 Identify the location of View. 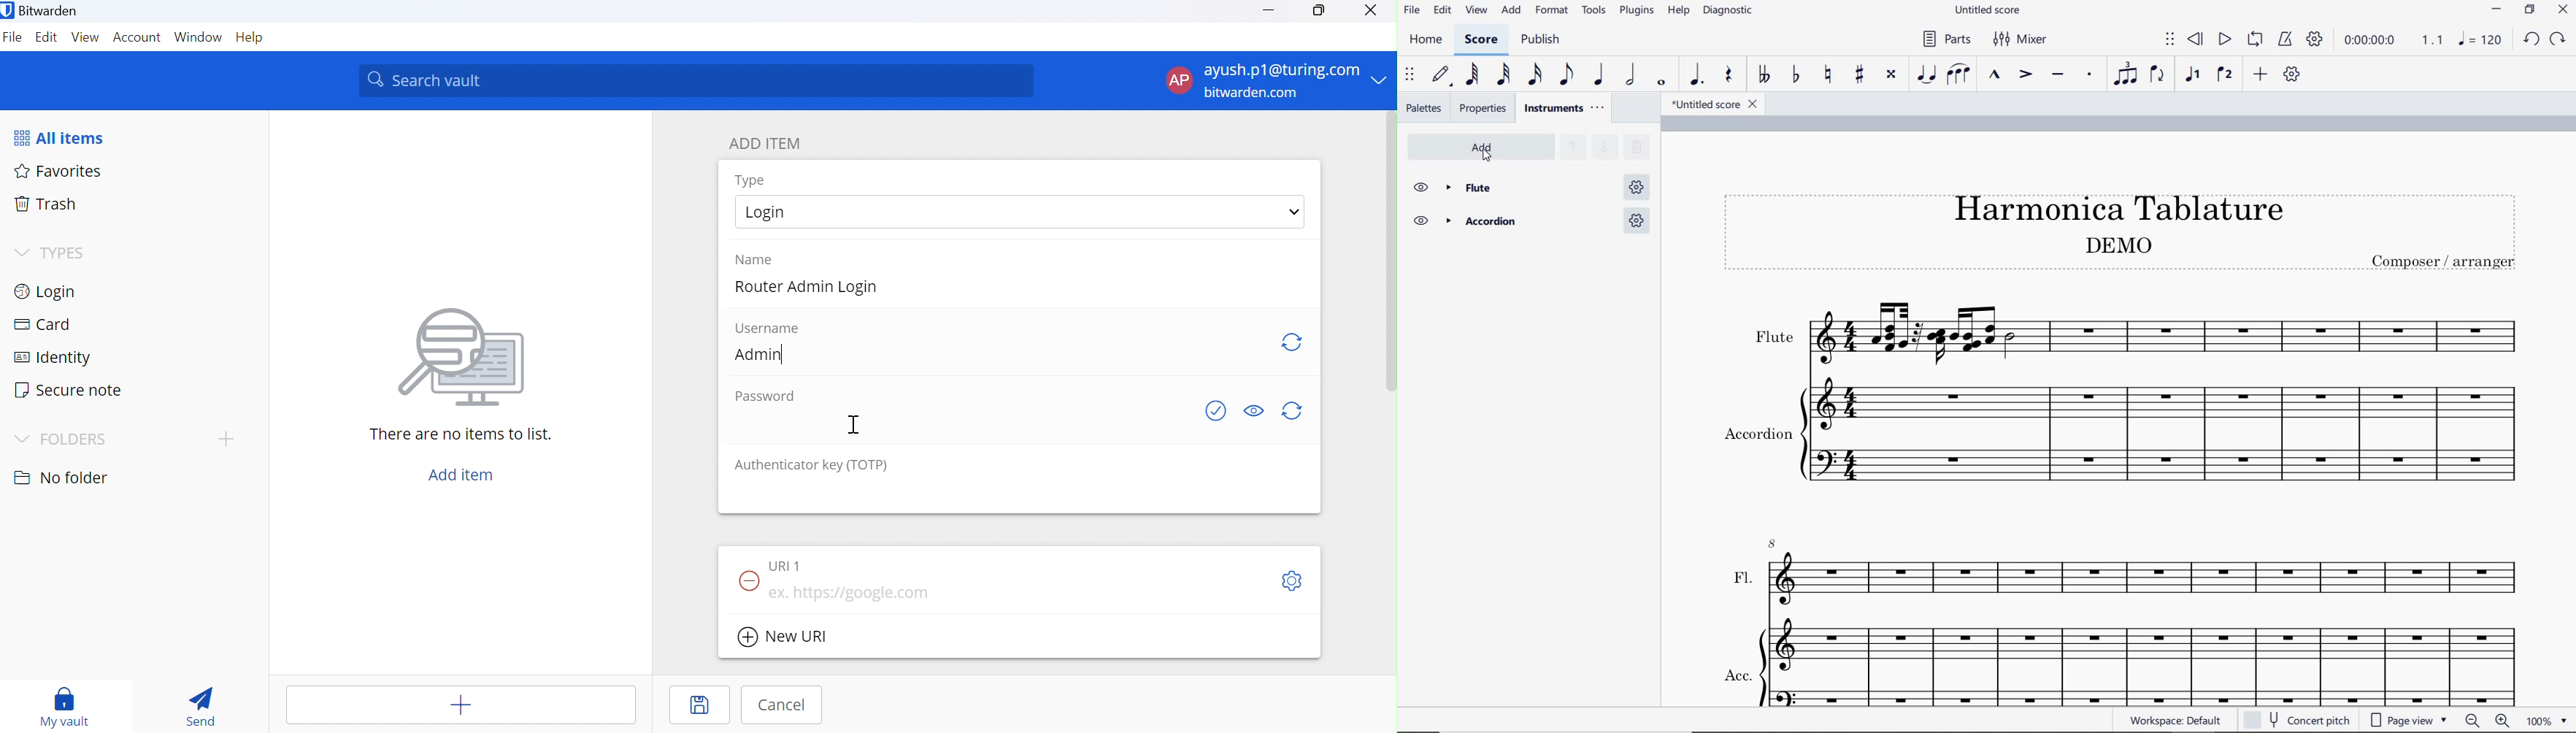
(85, 39).